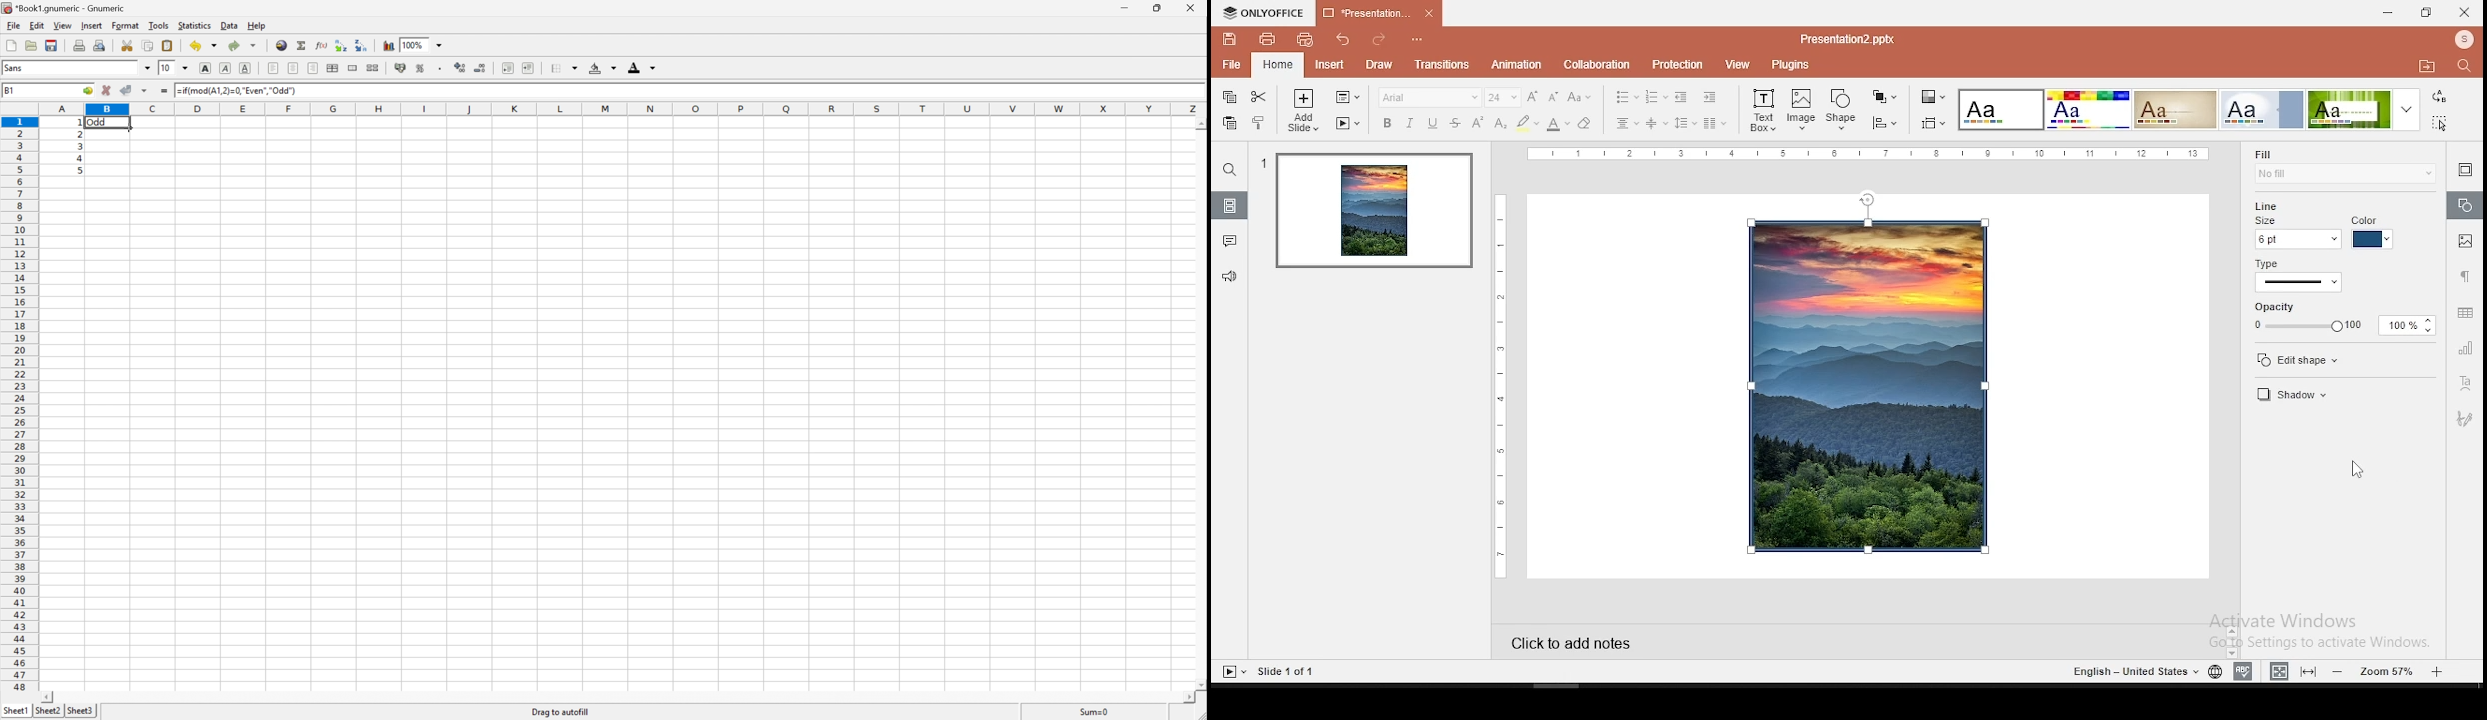  I want to click on , so click(145, 91).